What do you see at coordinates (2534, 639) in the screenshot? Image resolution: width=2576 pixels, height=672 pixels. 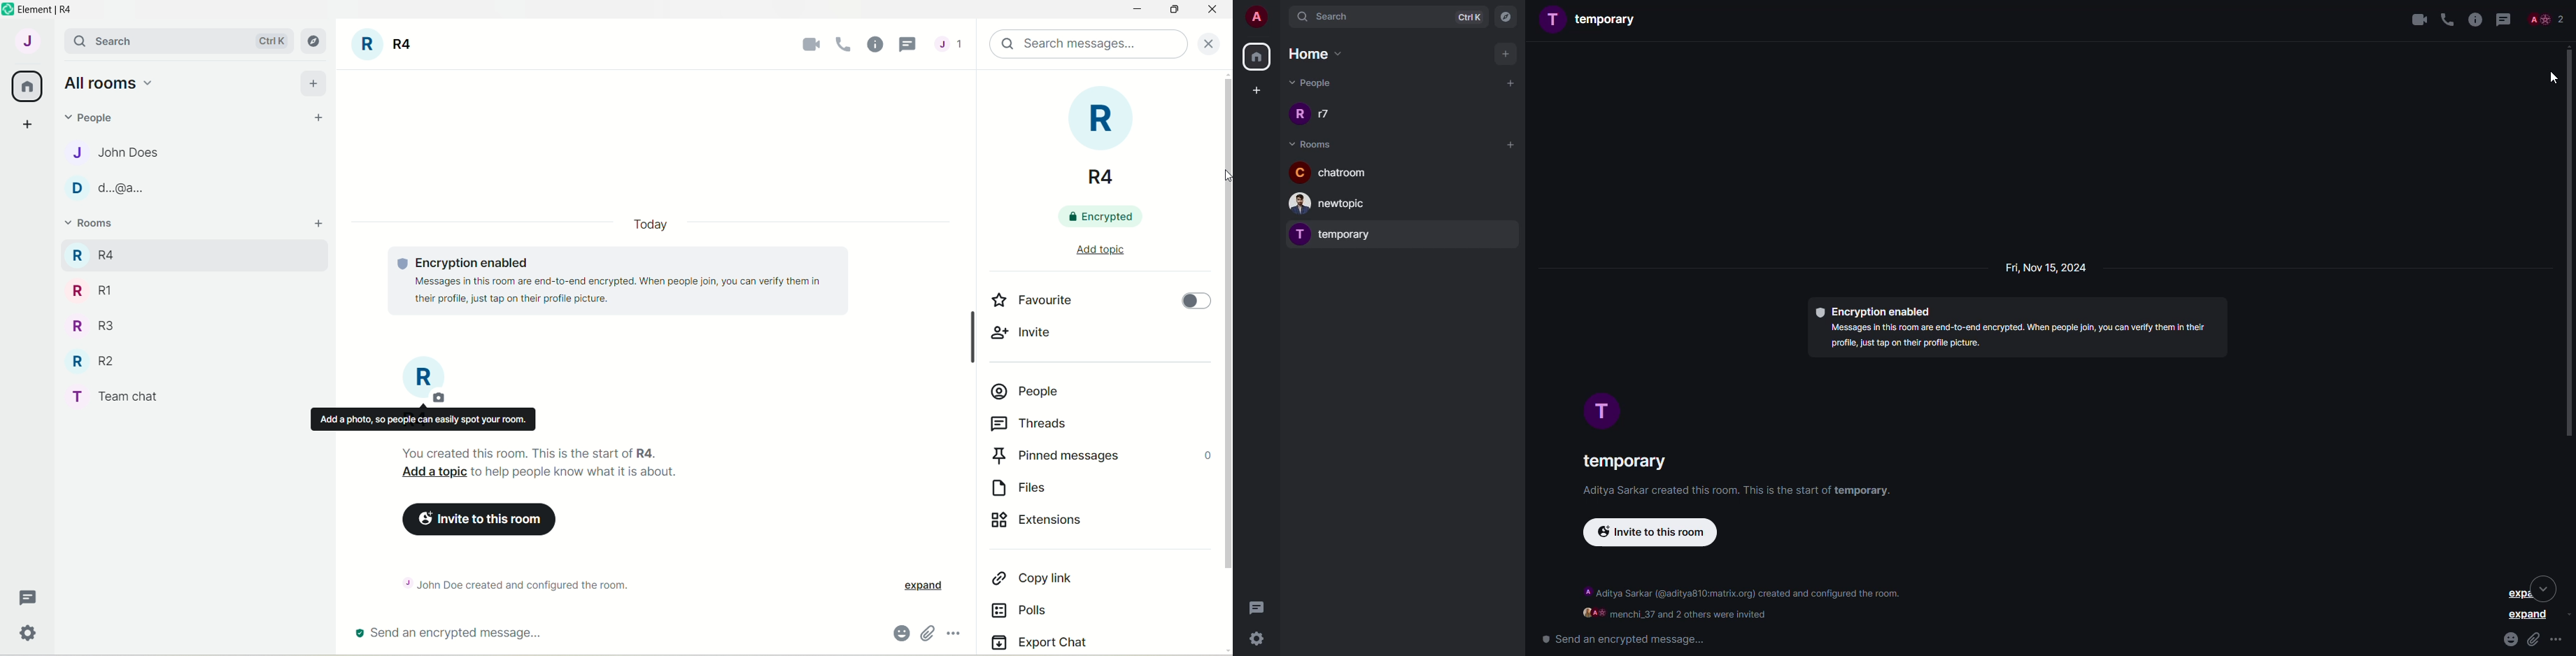 I see `attach` at bounding box center [2534, 639].